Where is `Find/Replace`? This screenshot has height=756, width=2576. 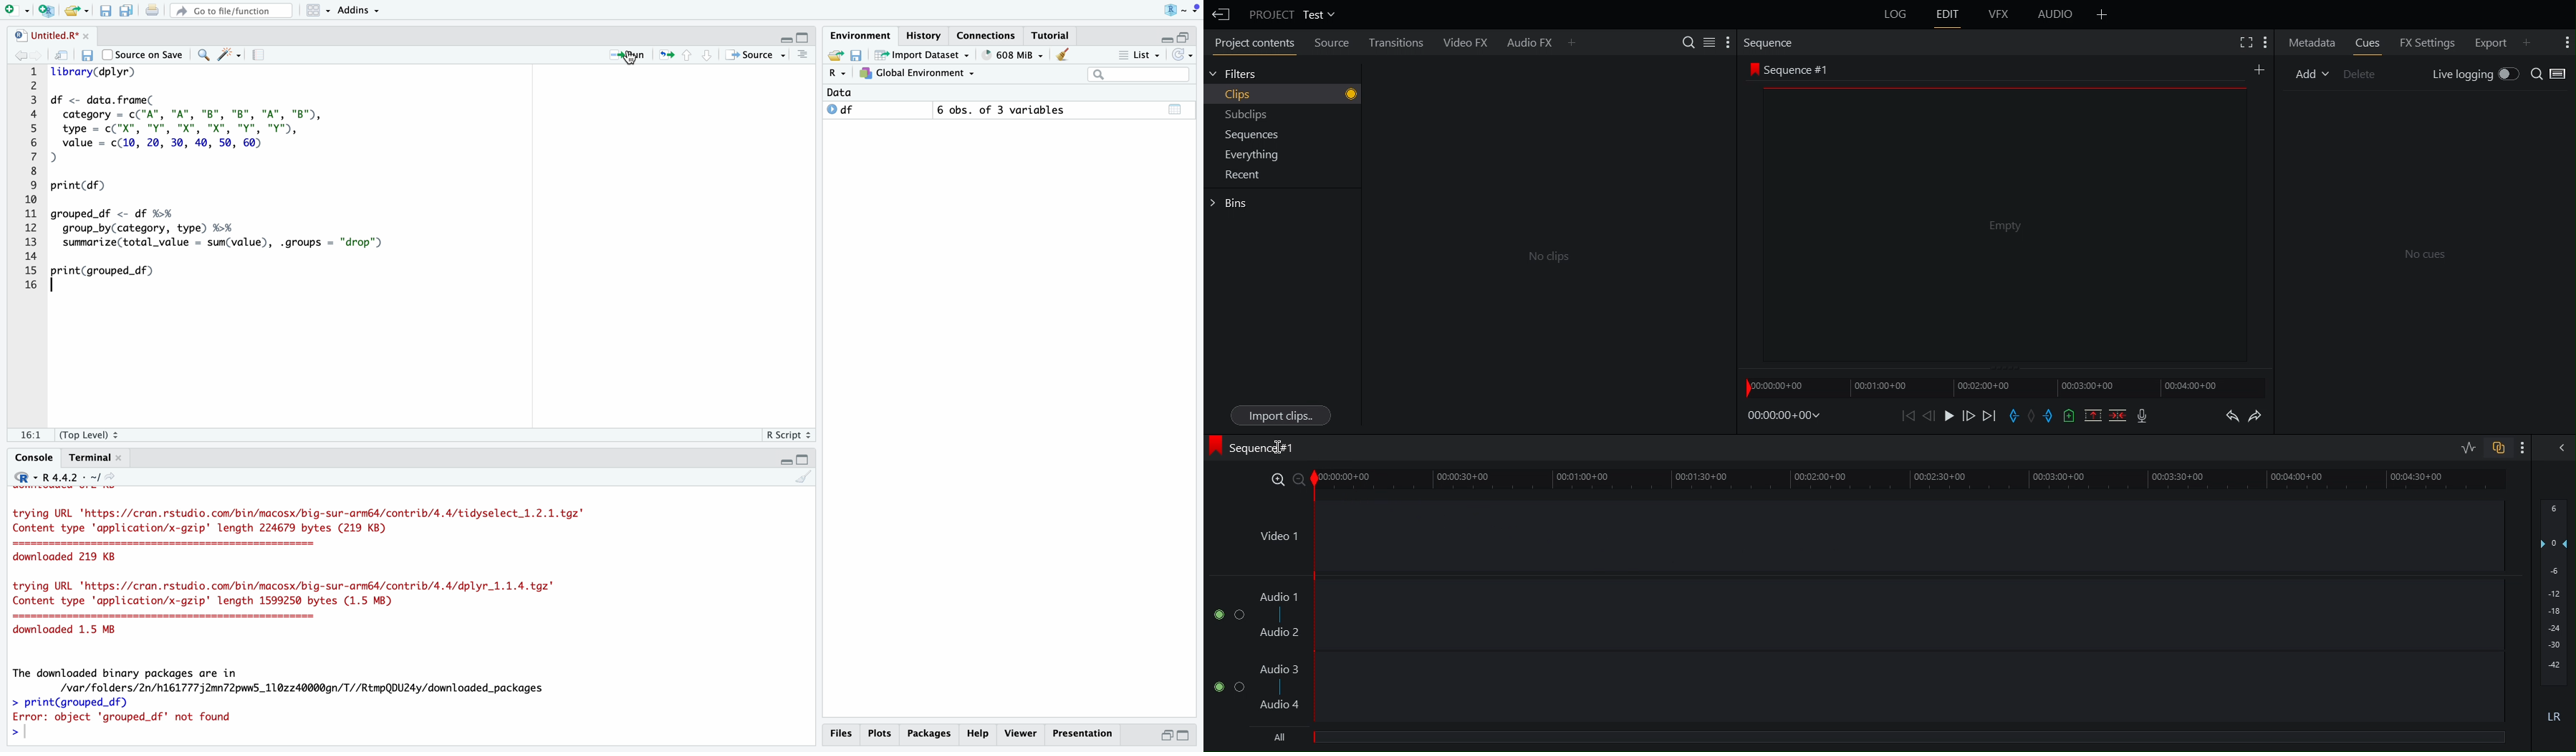
Find/Replace is located at coordinates (204, 55).